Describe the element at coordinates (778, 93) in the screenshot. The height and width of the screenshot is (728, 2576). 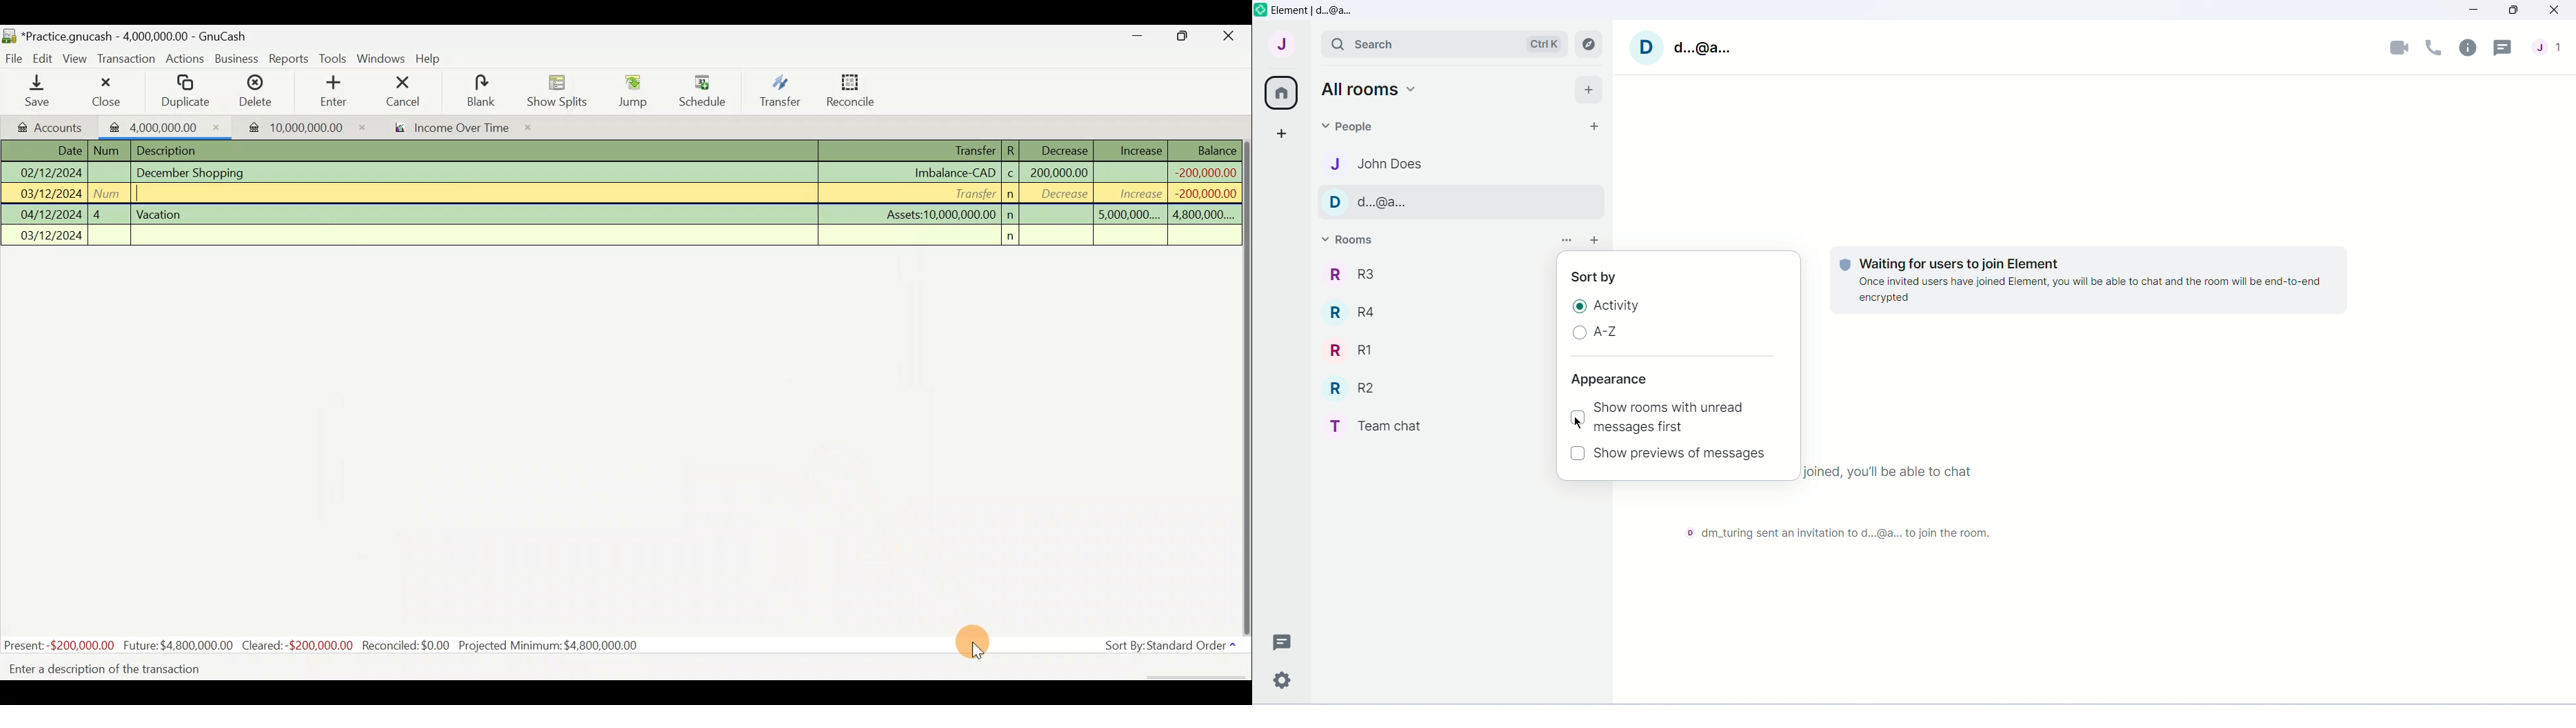
I see `Transfer` at that location.